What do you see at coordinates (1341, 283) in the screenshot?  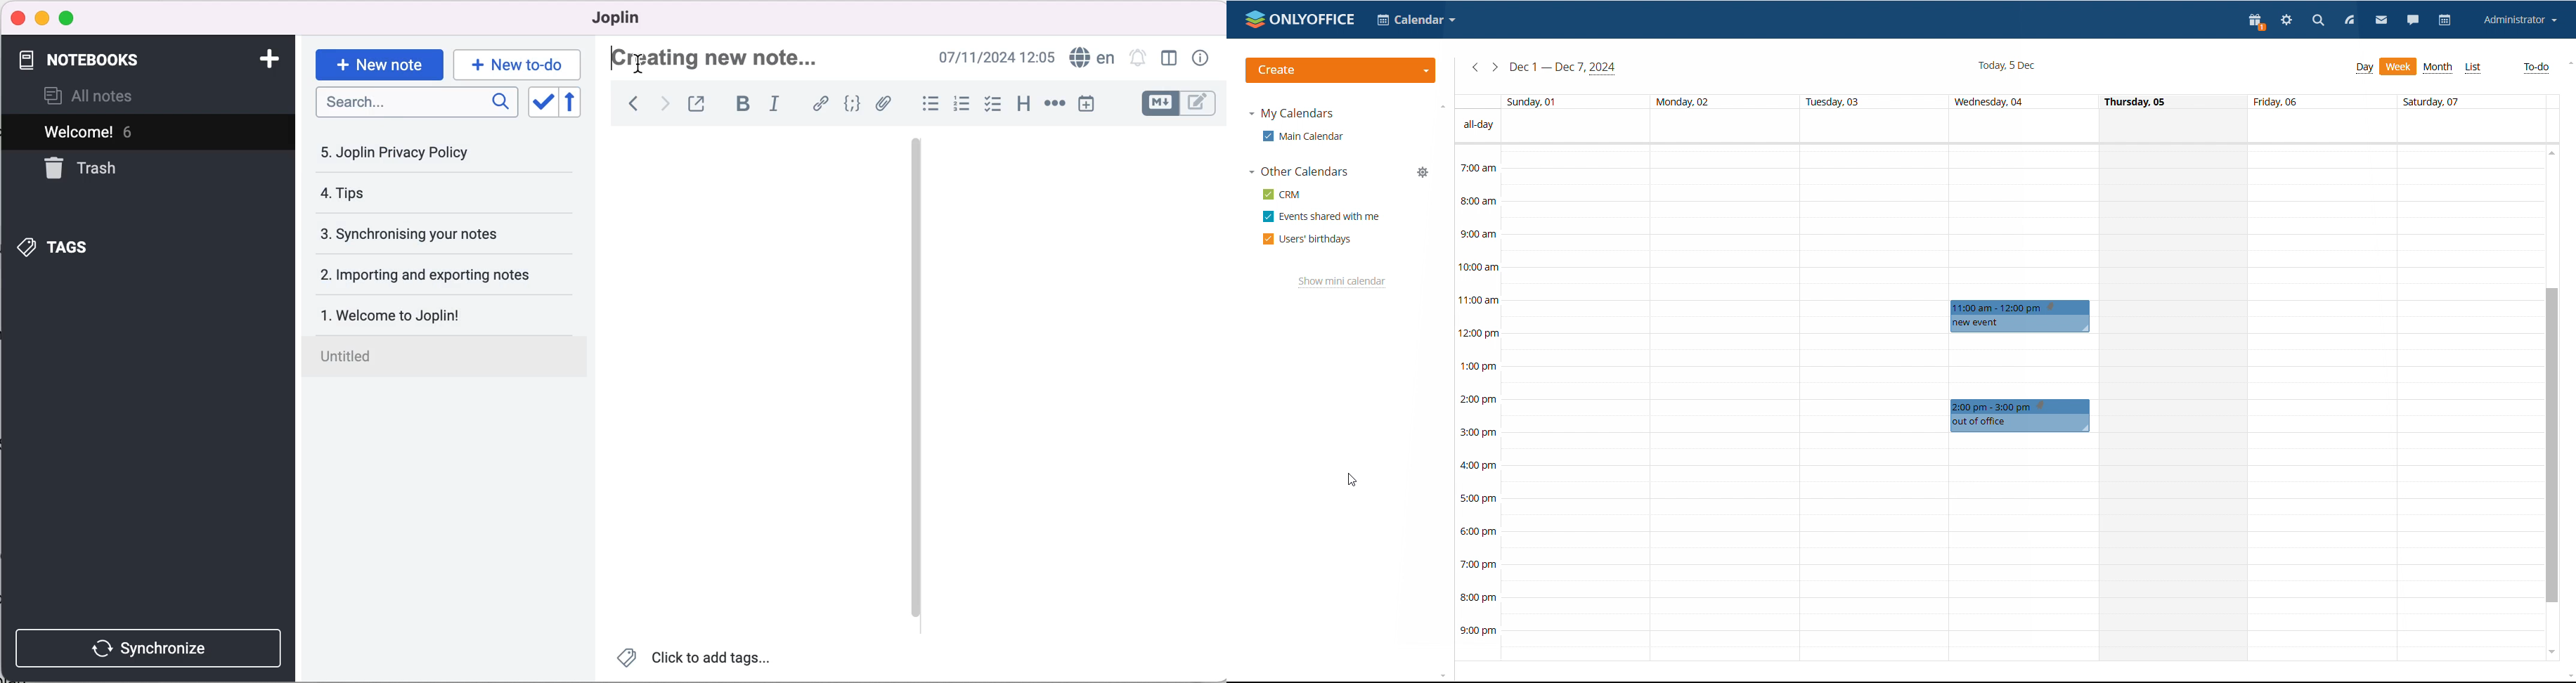 I see `show mini calendar` at bounding box center [1341, 283].